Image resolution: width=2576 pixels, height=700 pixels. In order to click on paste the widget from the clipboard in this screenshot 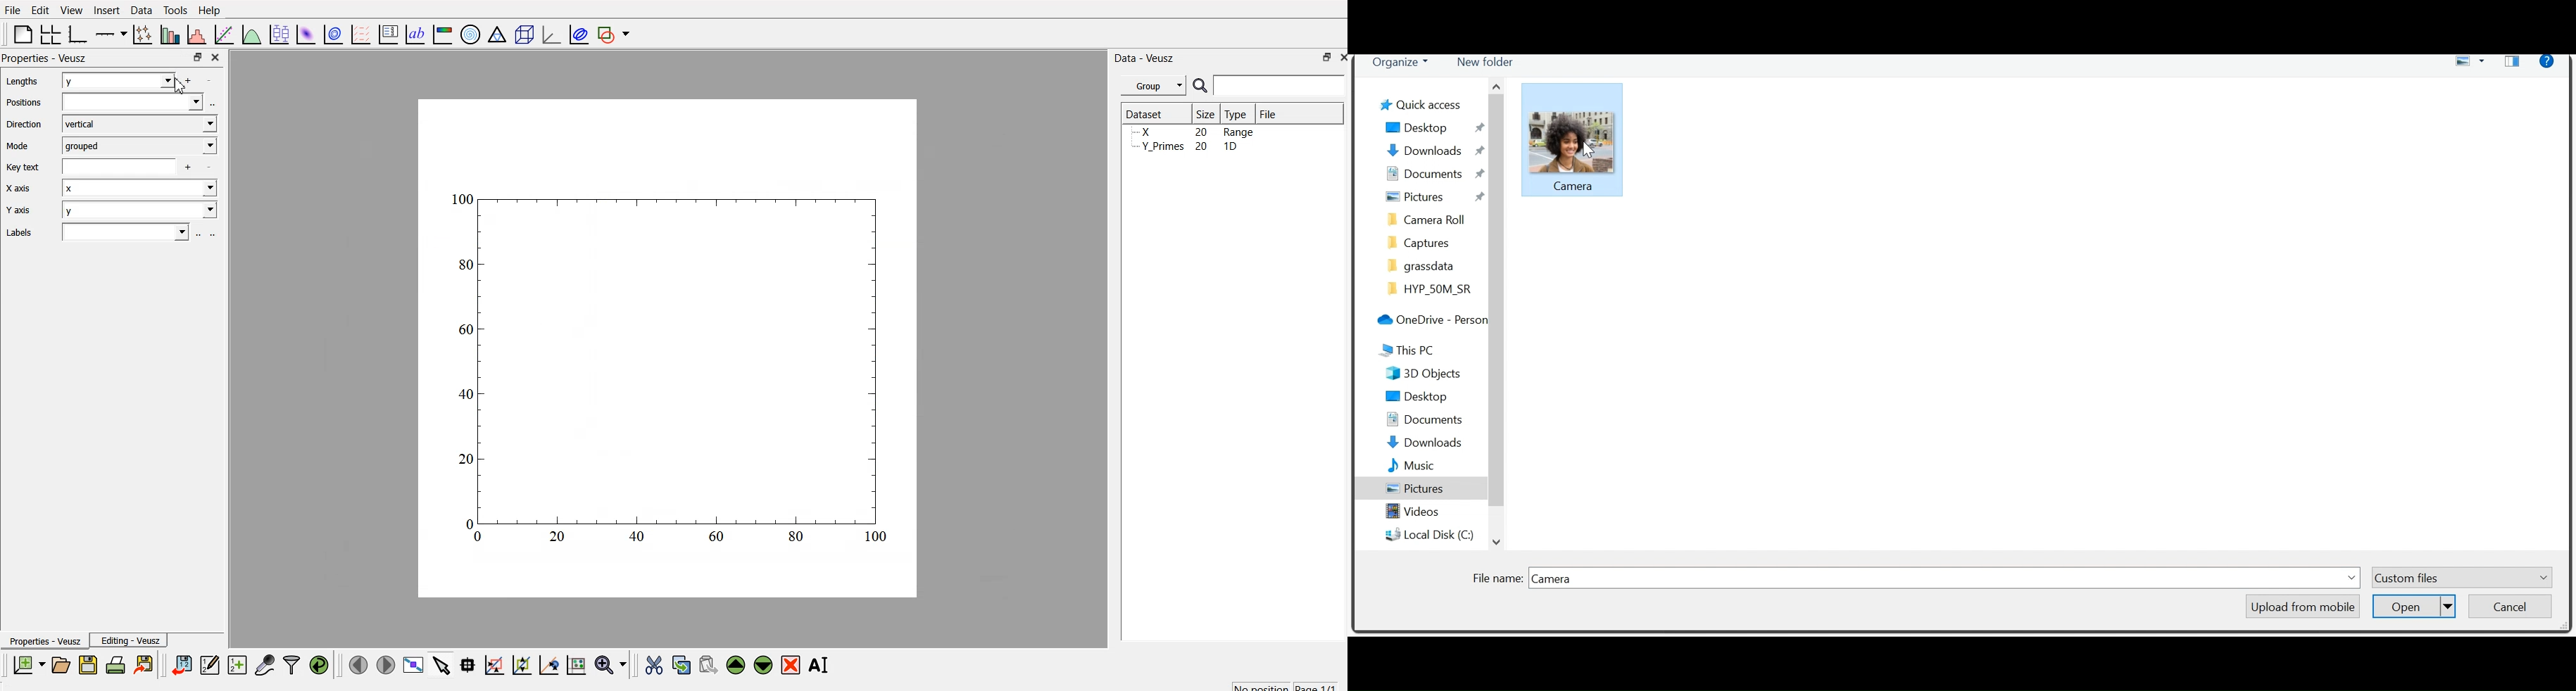, I will do `click(708, 664)`.